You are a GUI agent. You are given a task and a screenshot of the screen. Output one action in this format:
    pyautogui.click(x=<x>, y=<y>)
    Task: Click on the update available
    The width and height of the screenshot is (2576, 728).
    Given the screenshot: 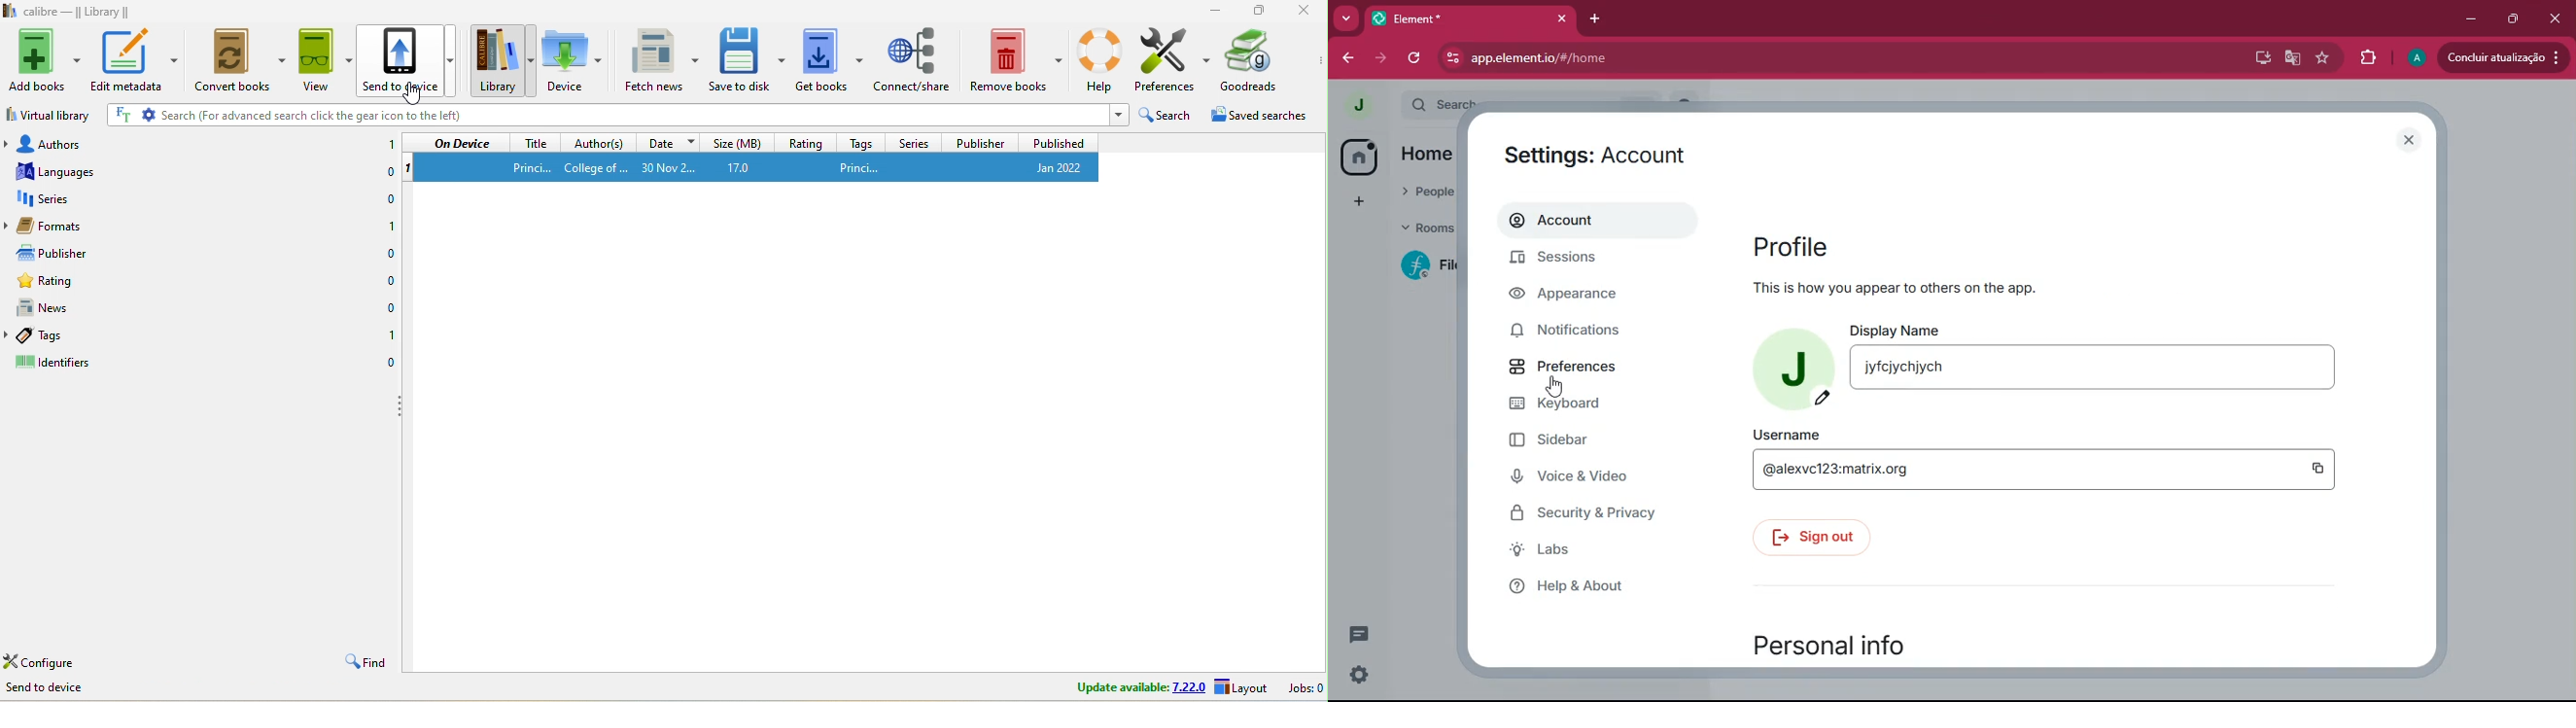 What is the action you would take?
    pyautogui.click(x=1132, y=687)
    